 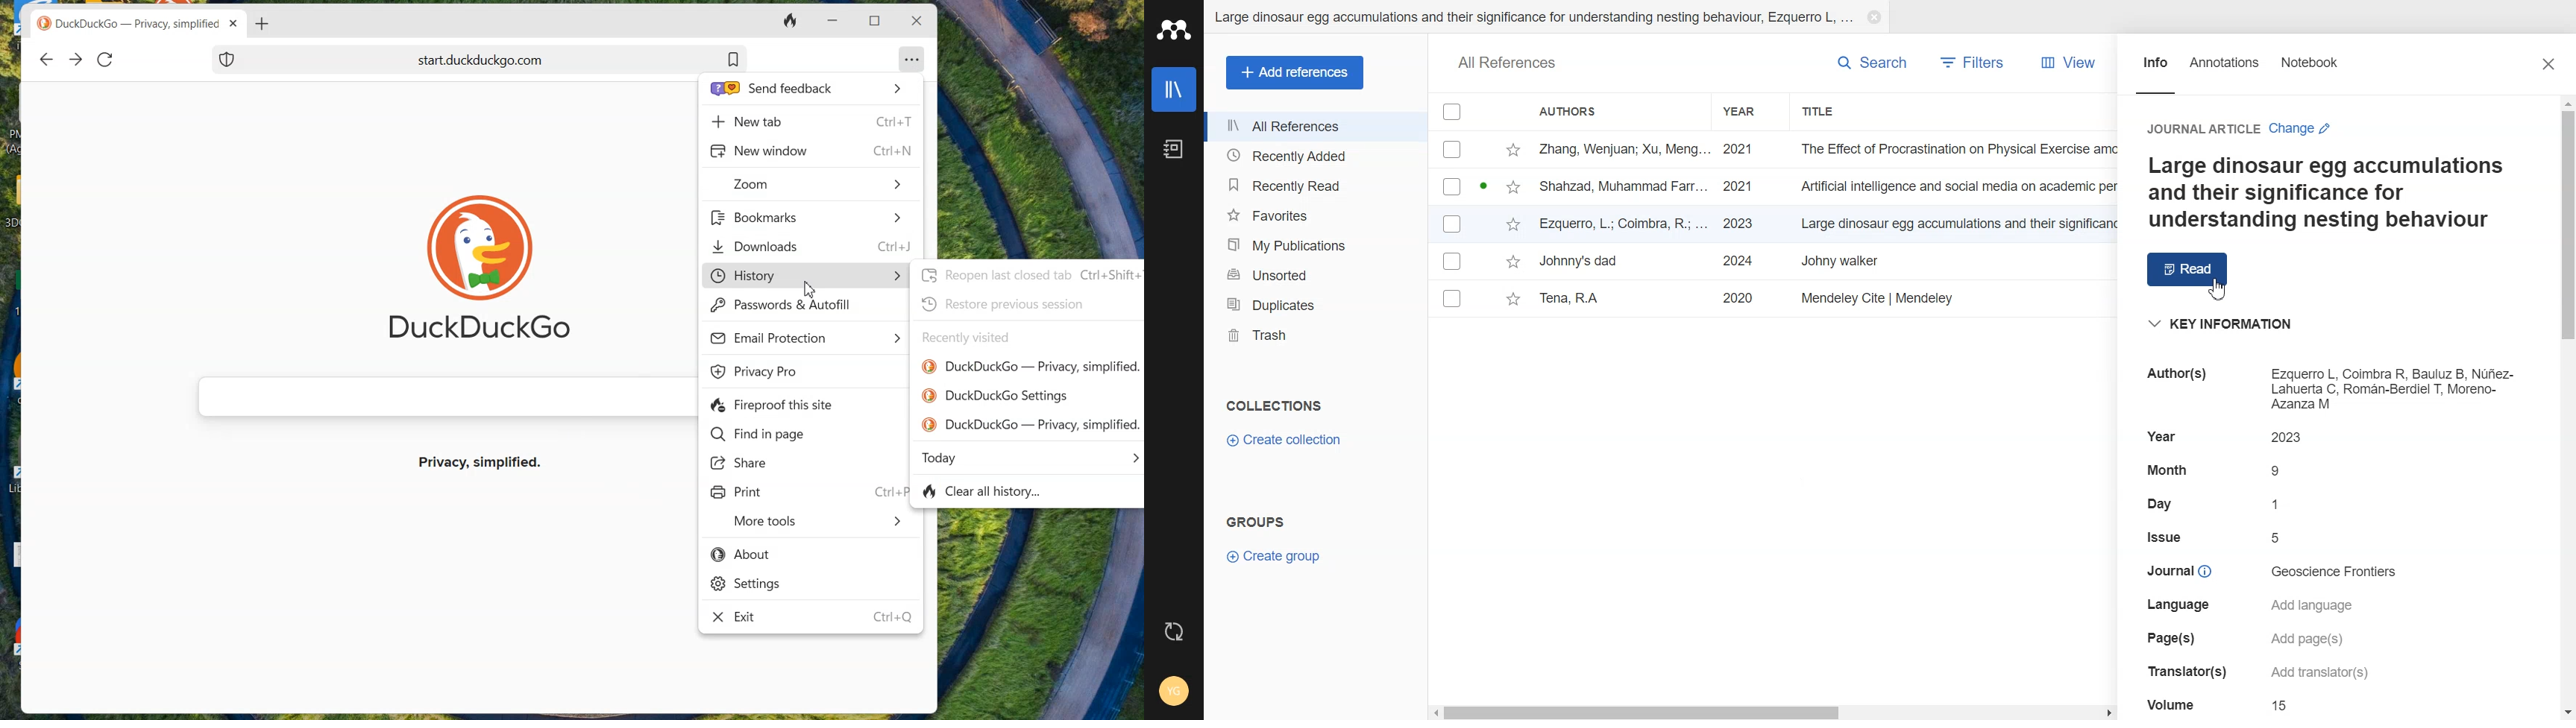 I want to click on Text, so click(x=1260, y=520).